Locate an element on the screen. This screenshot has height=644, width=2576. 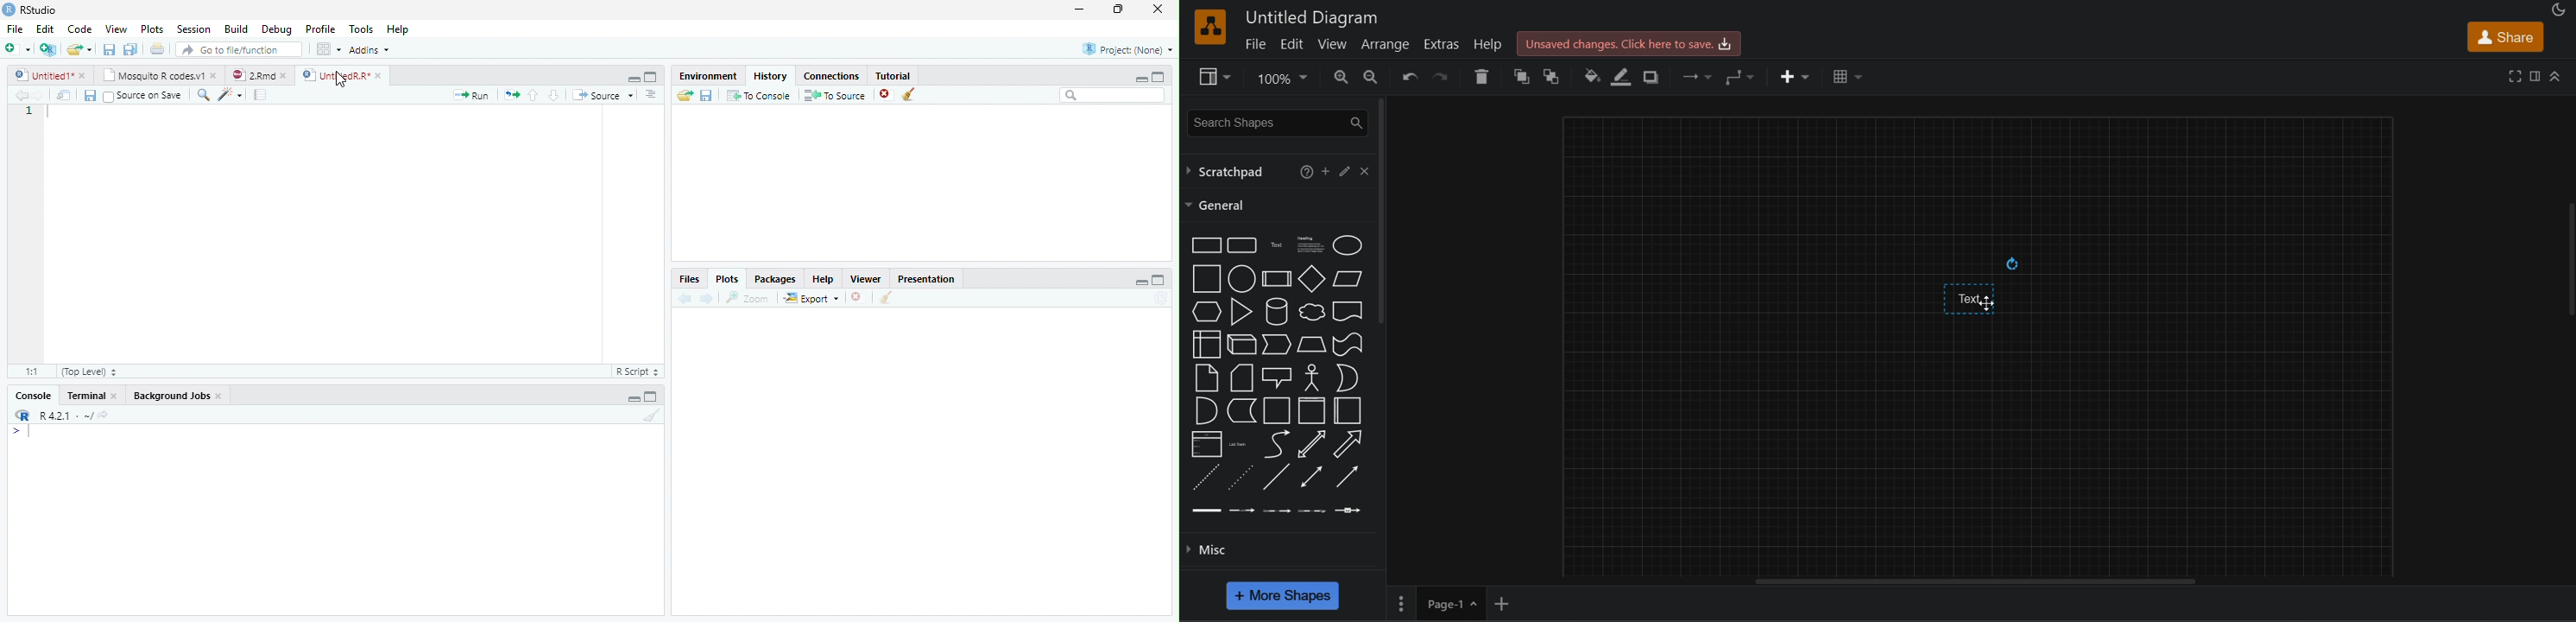
Trapezoid is located at coordinates (1312, 344).